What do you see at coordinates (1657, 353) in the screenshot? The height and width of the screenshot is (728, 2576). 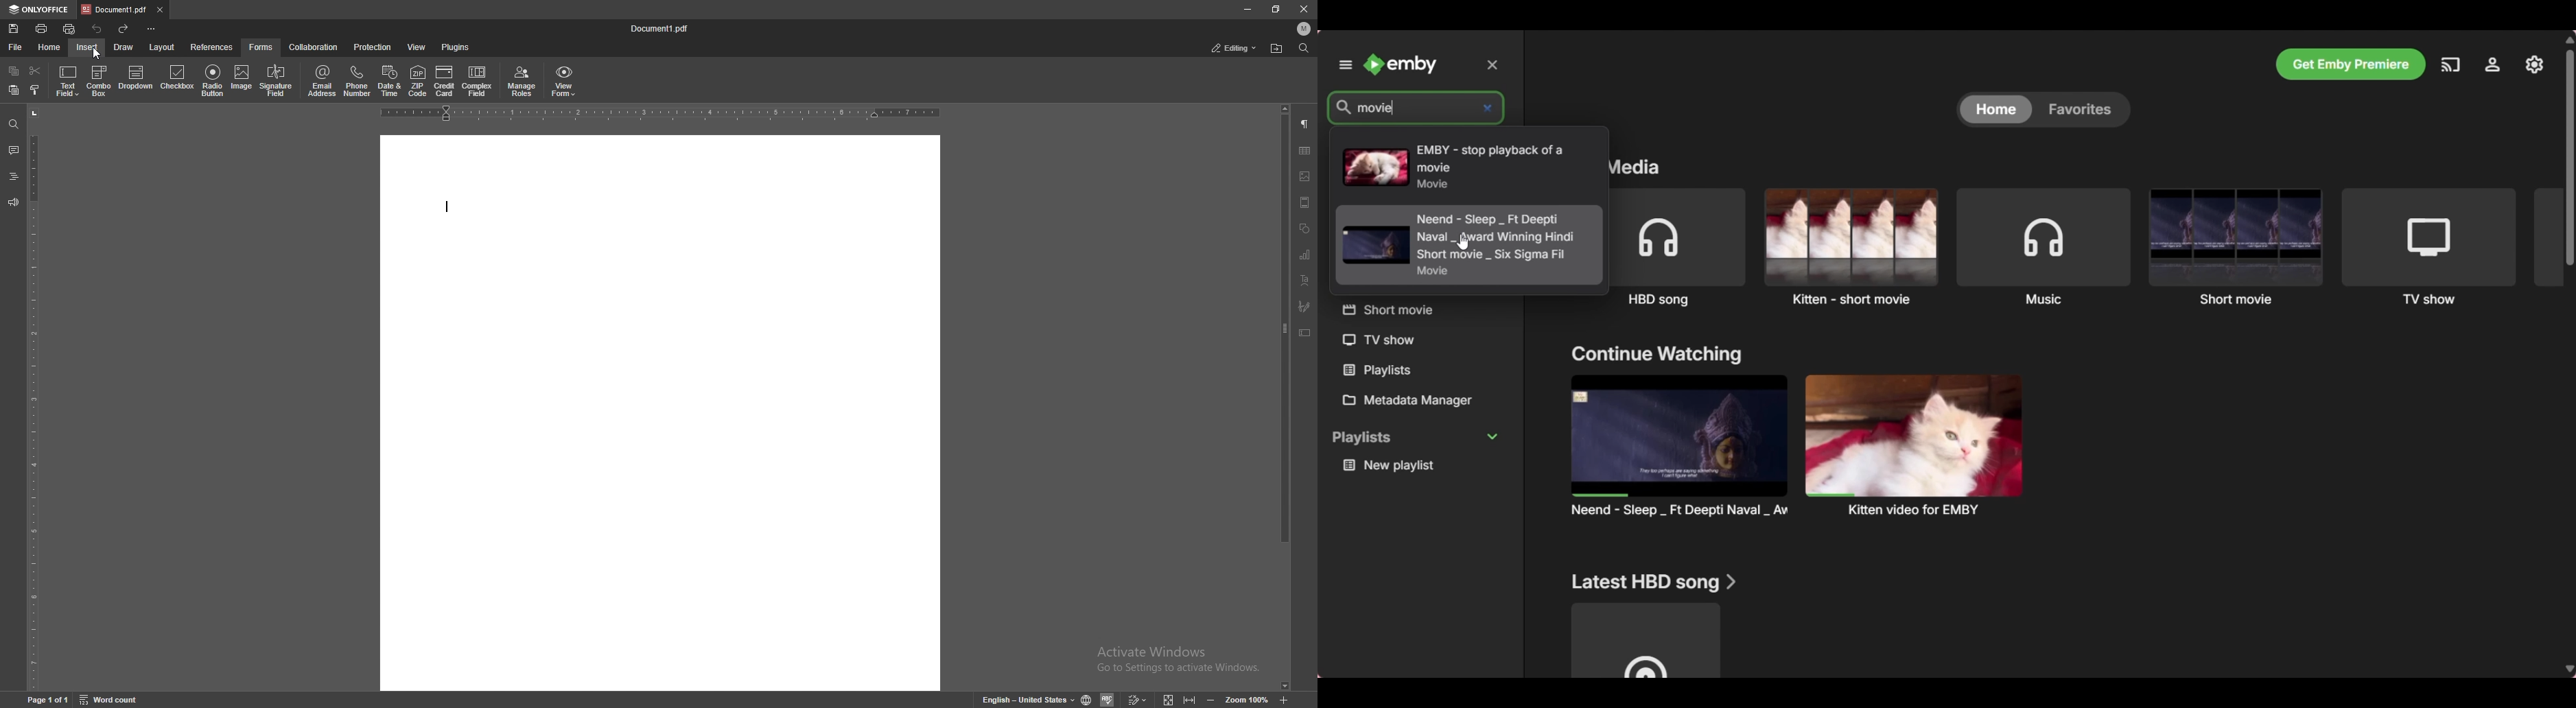 I see `Section title` at bounding box center [1657, 353].